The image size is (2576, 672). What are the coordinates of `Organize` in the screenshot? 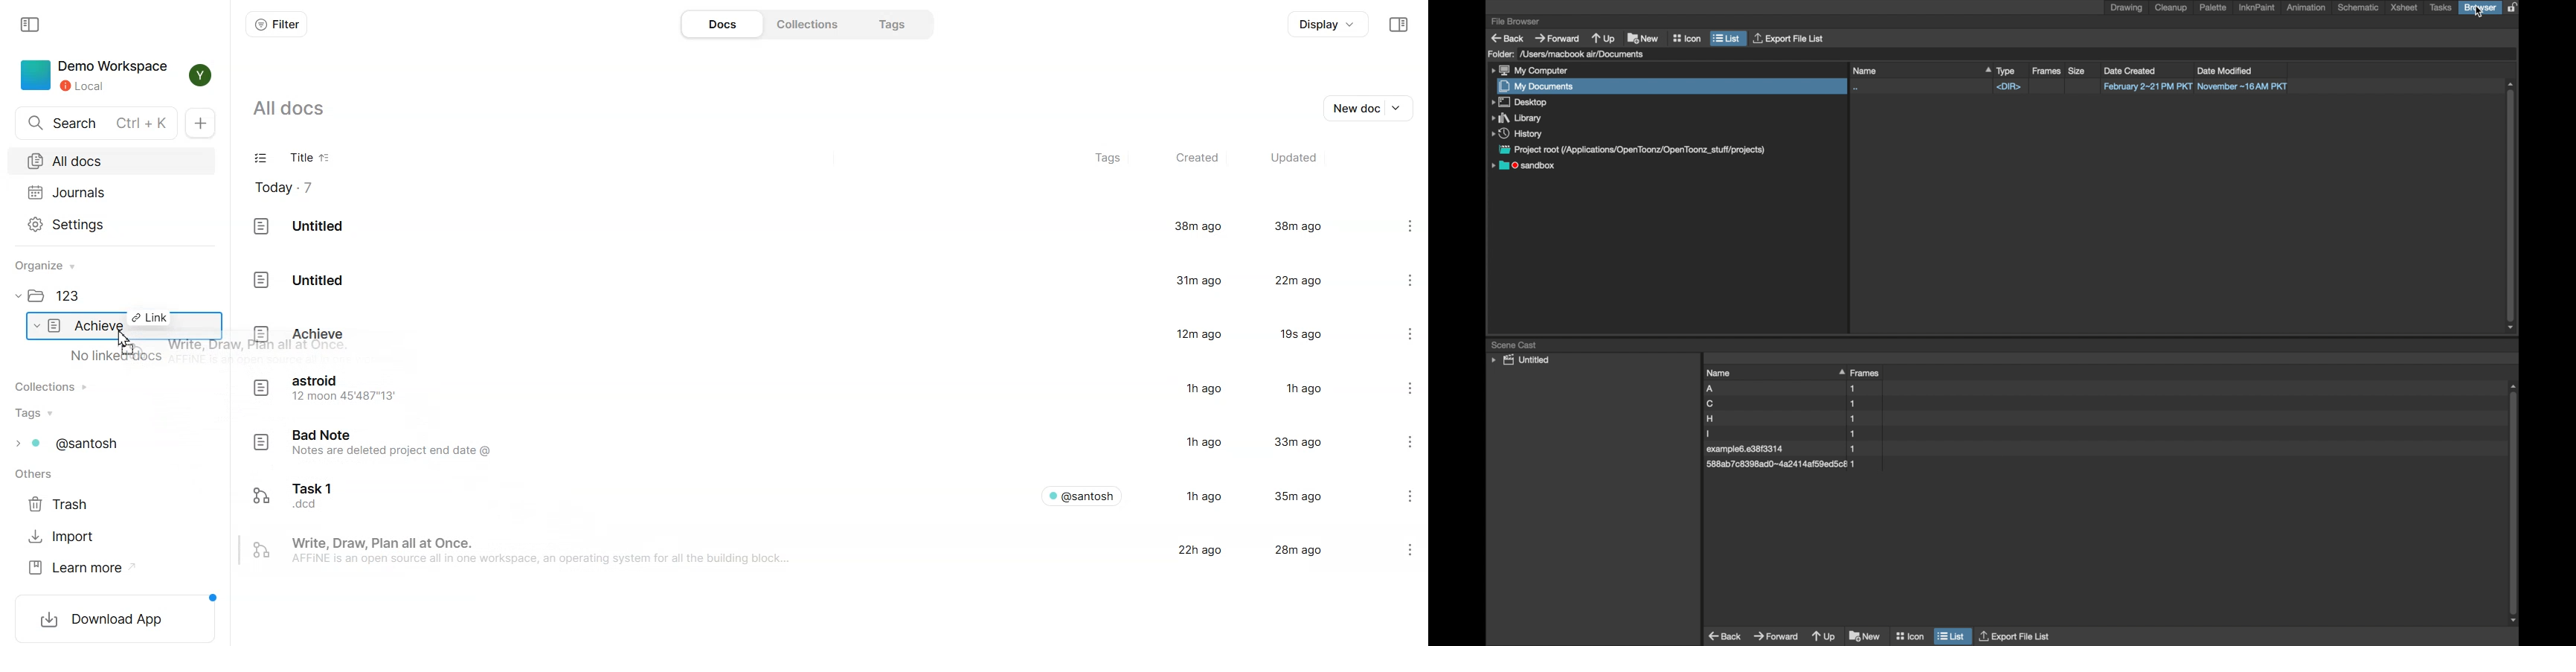 It's located at (52, 266).